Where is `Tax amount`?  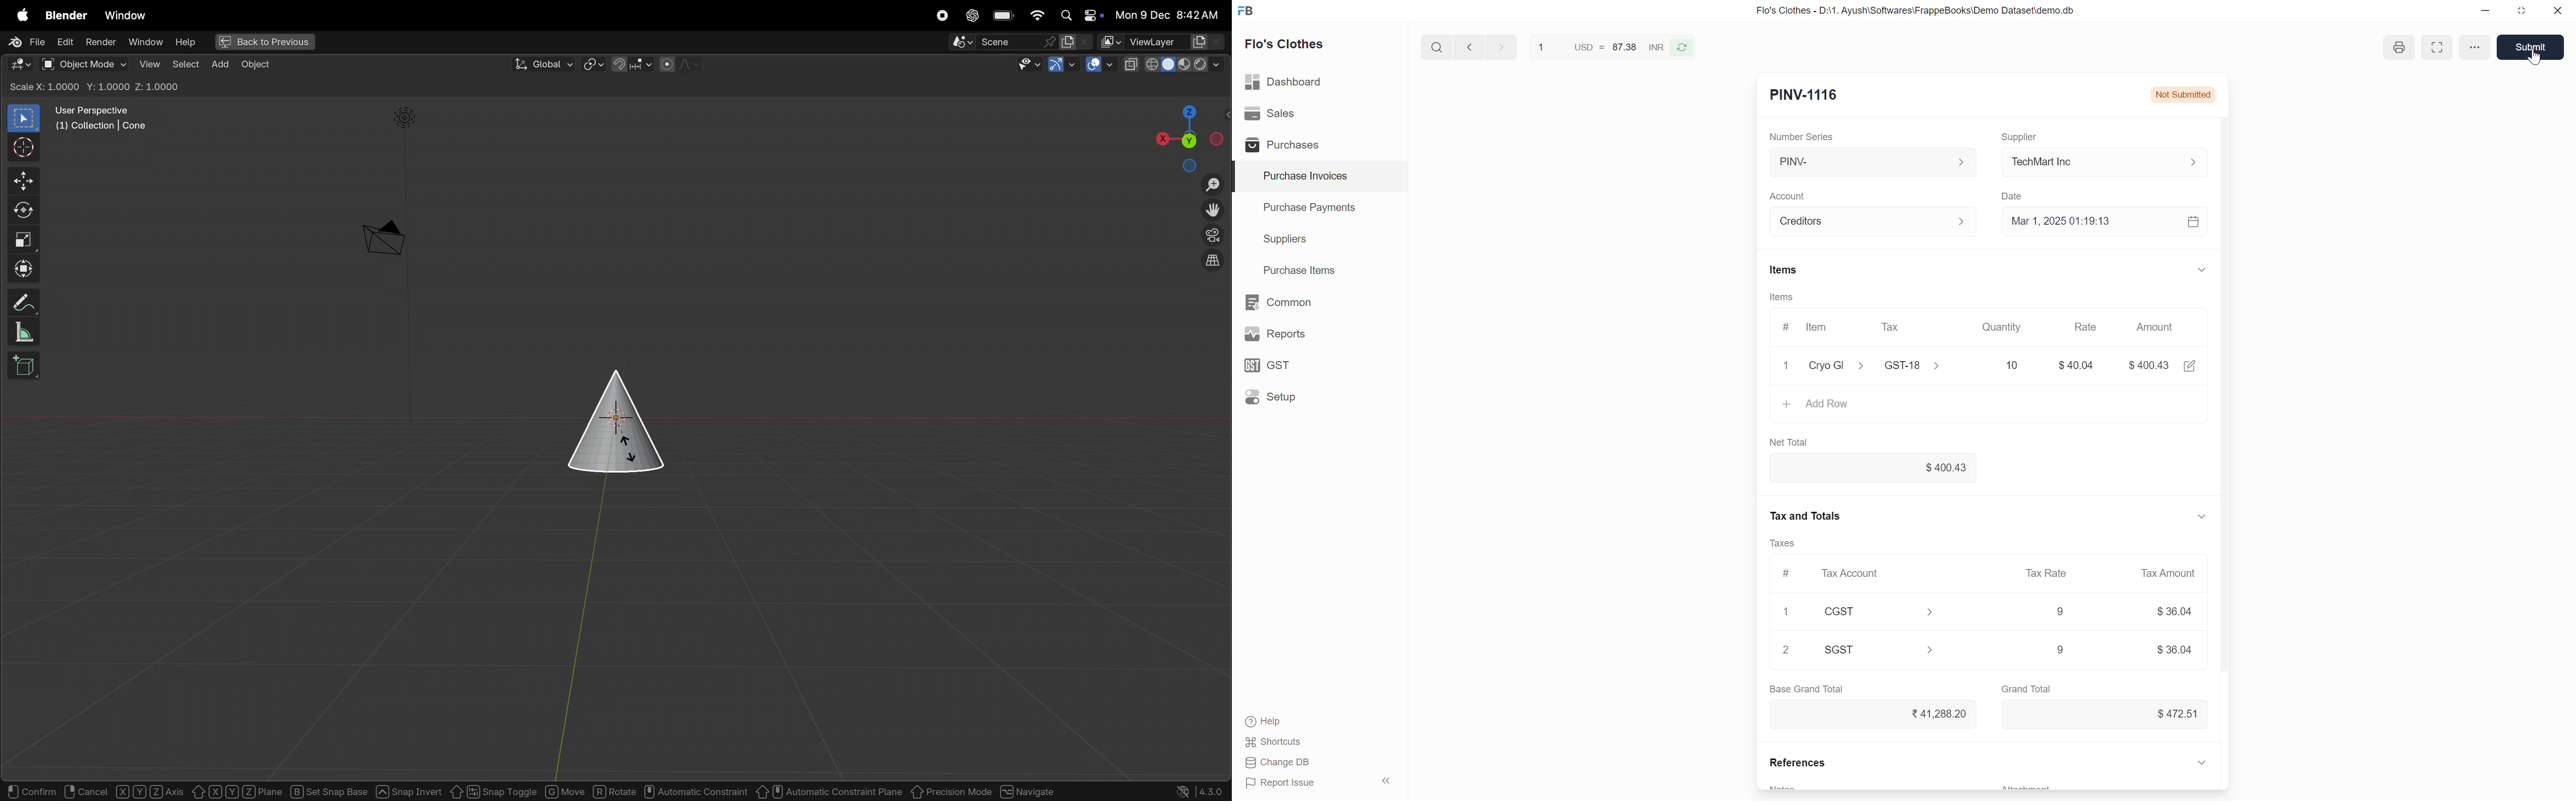
Tax amount is located at coordinates (2163, 573).